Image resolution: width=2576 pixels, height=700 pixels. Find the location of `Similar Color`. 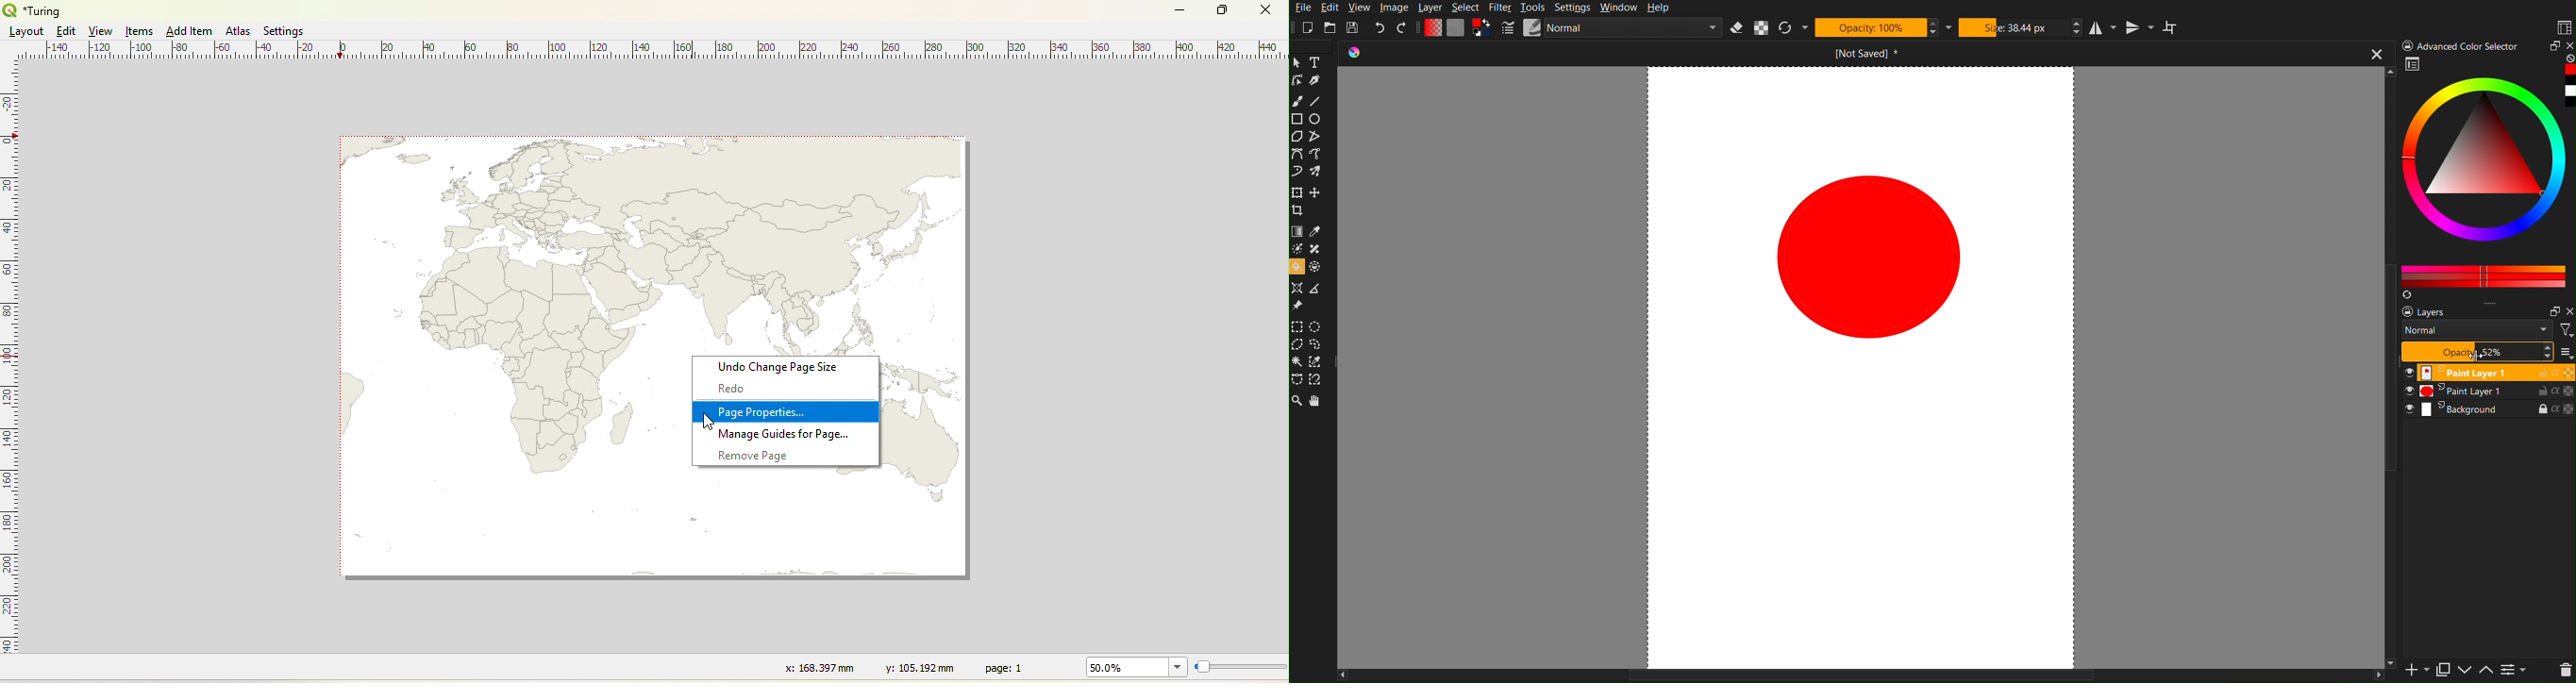

Similar Color is located at coordinates (1318, 363).